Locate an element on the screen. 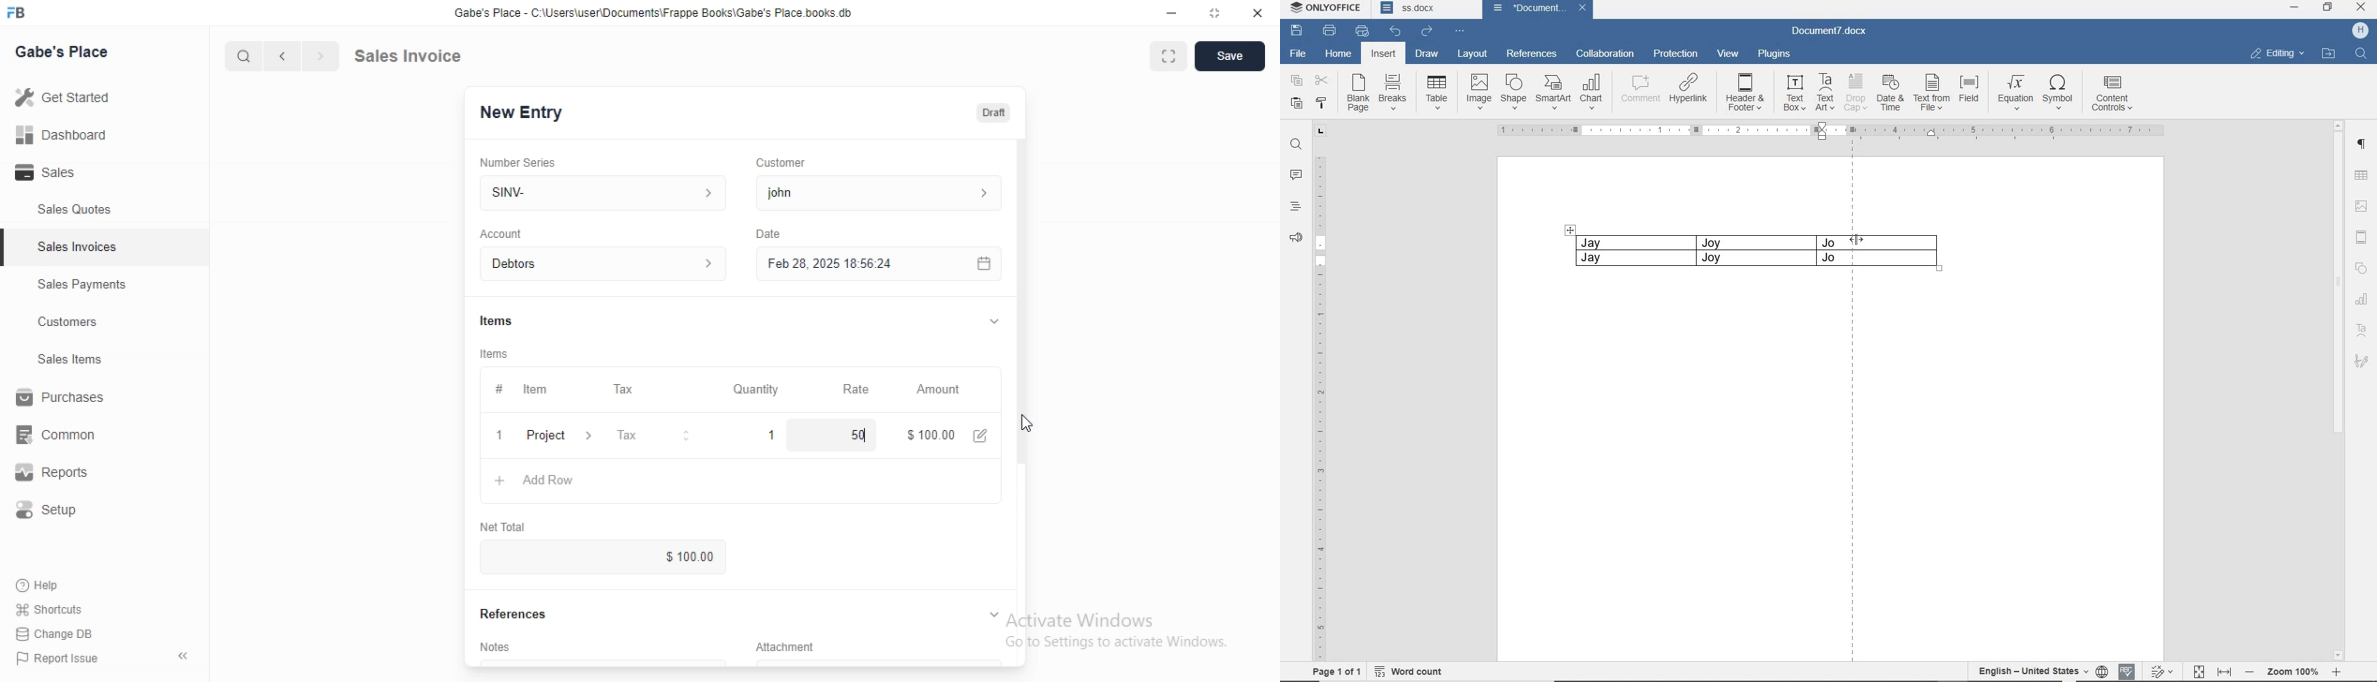  scroll bar is located at coordinates (1021, 321).